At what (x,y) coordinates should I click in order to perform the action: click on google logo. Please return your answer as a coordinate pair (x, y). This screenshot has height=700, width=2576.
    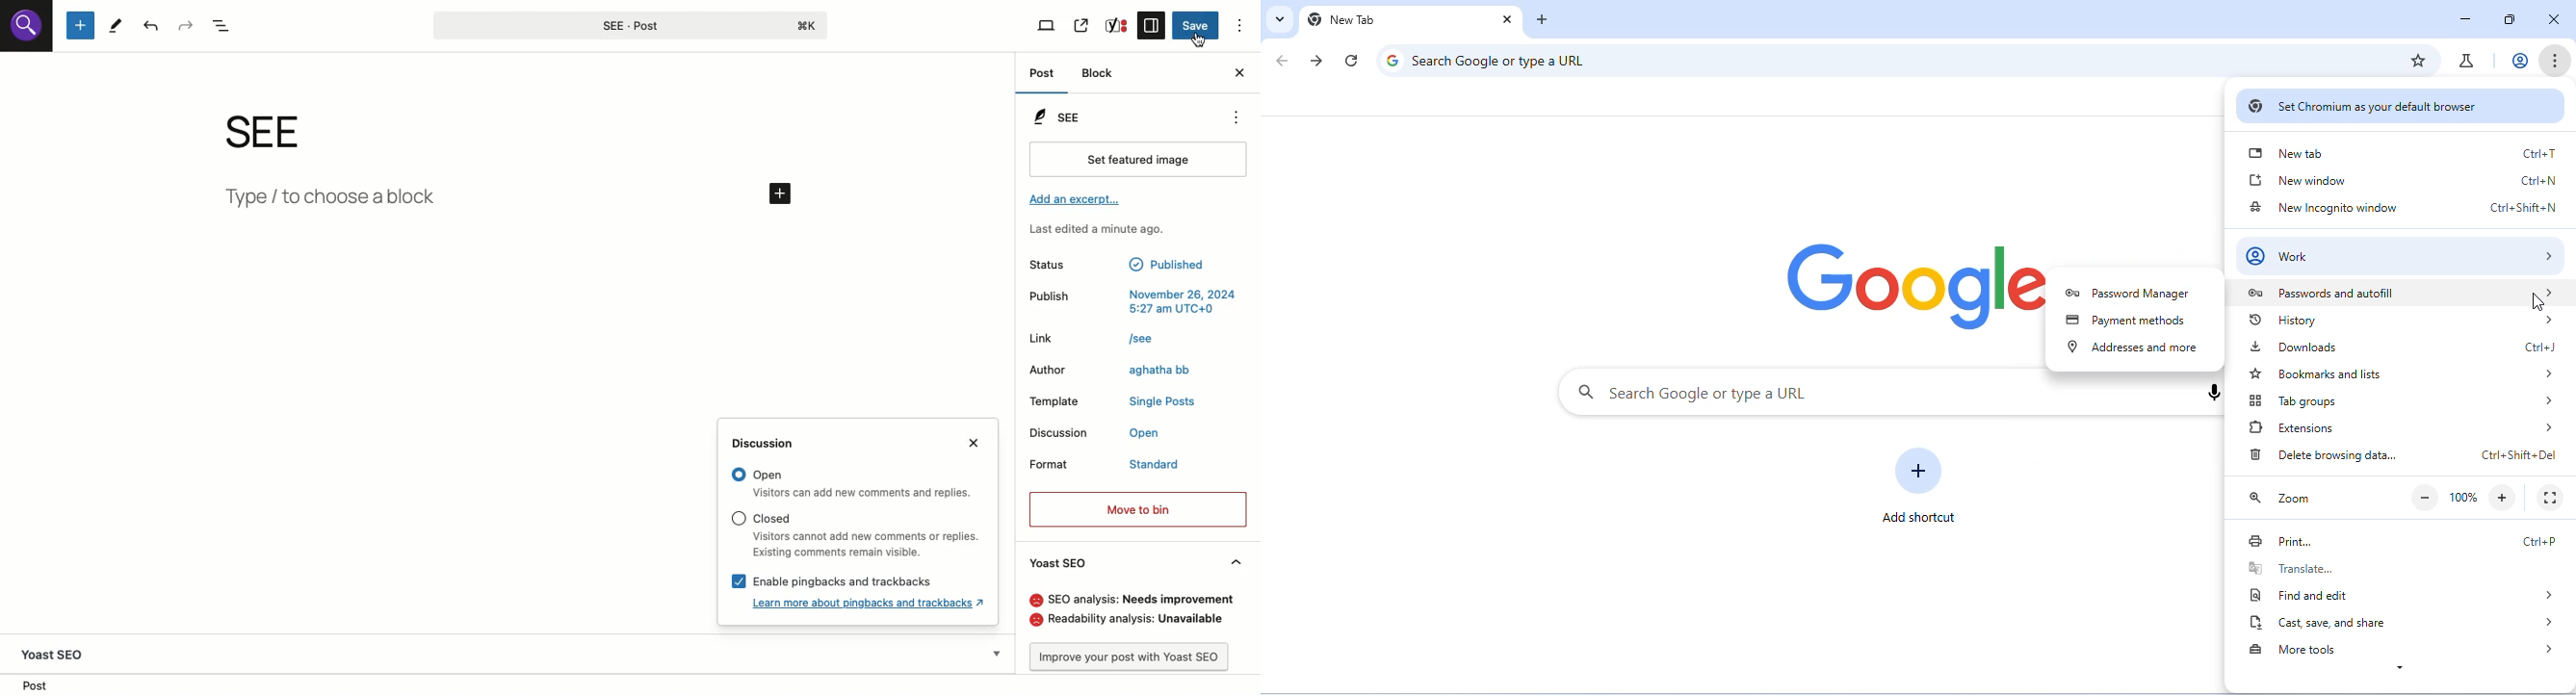
    Looking at the image, I should click on (1391, 61).